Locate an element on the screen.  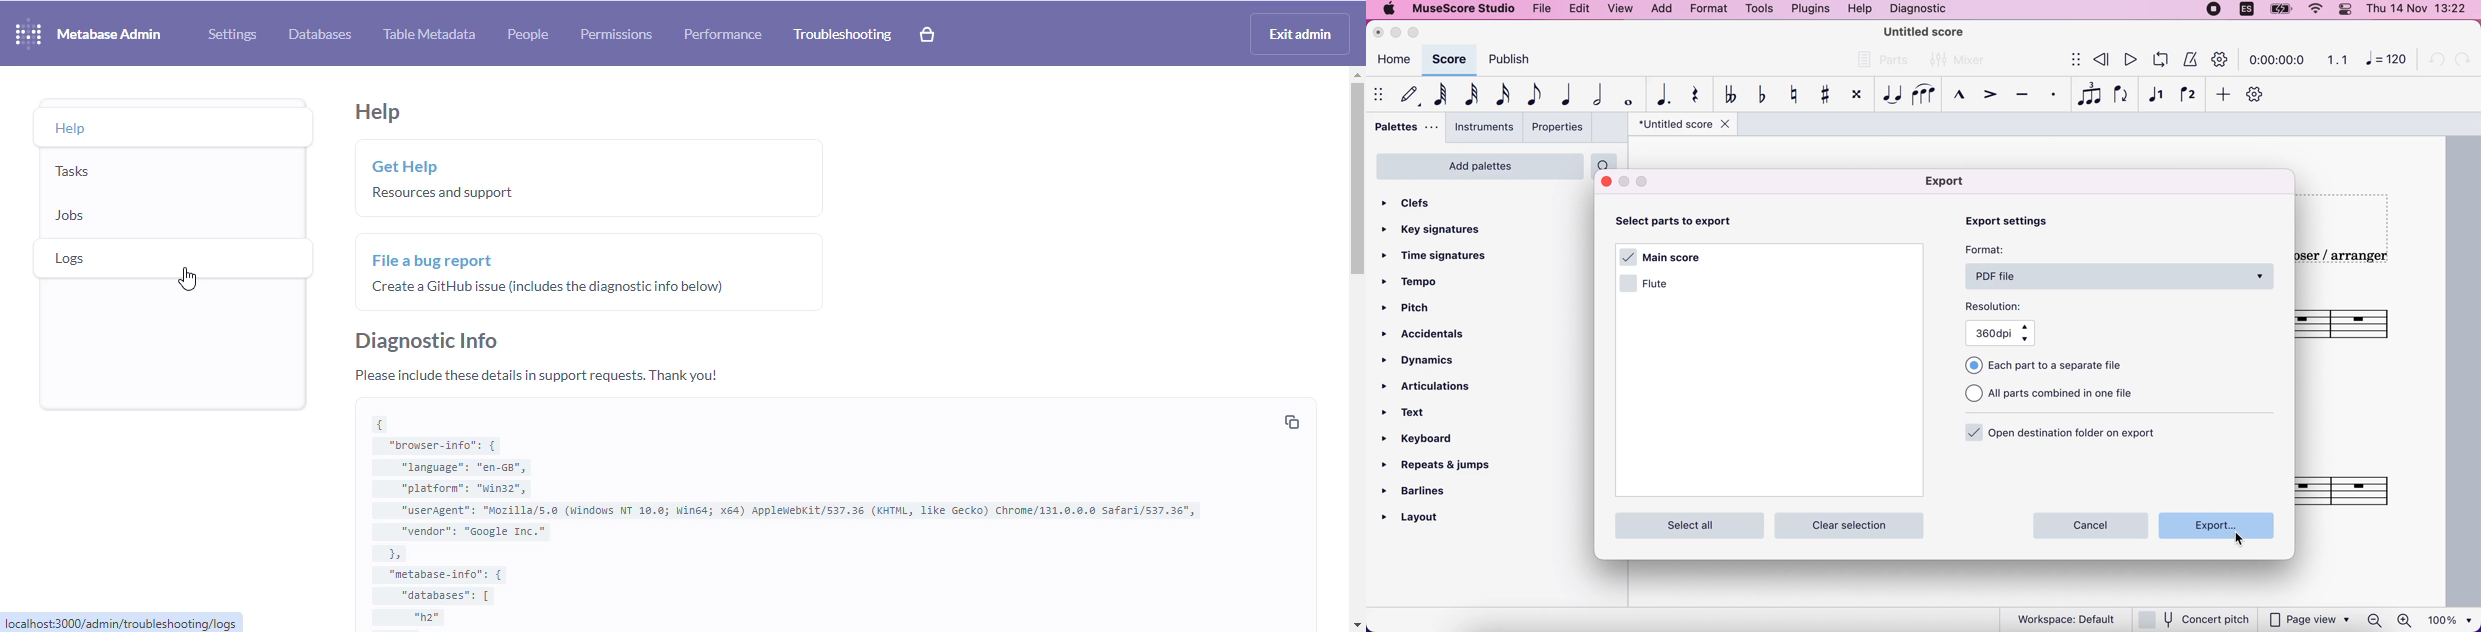
palettes is located at coordinates (1403, 129).